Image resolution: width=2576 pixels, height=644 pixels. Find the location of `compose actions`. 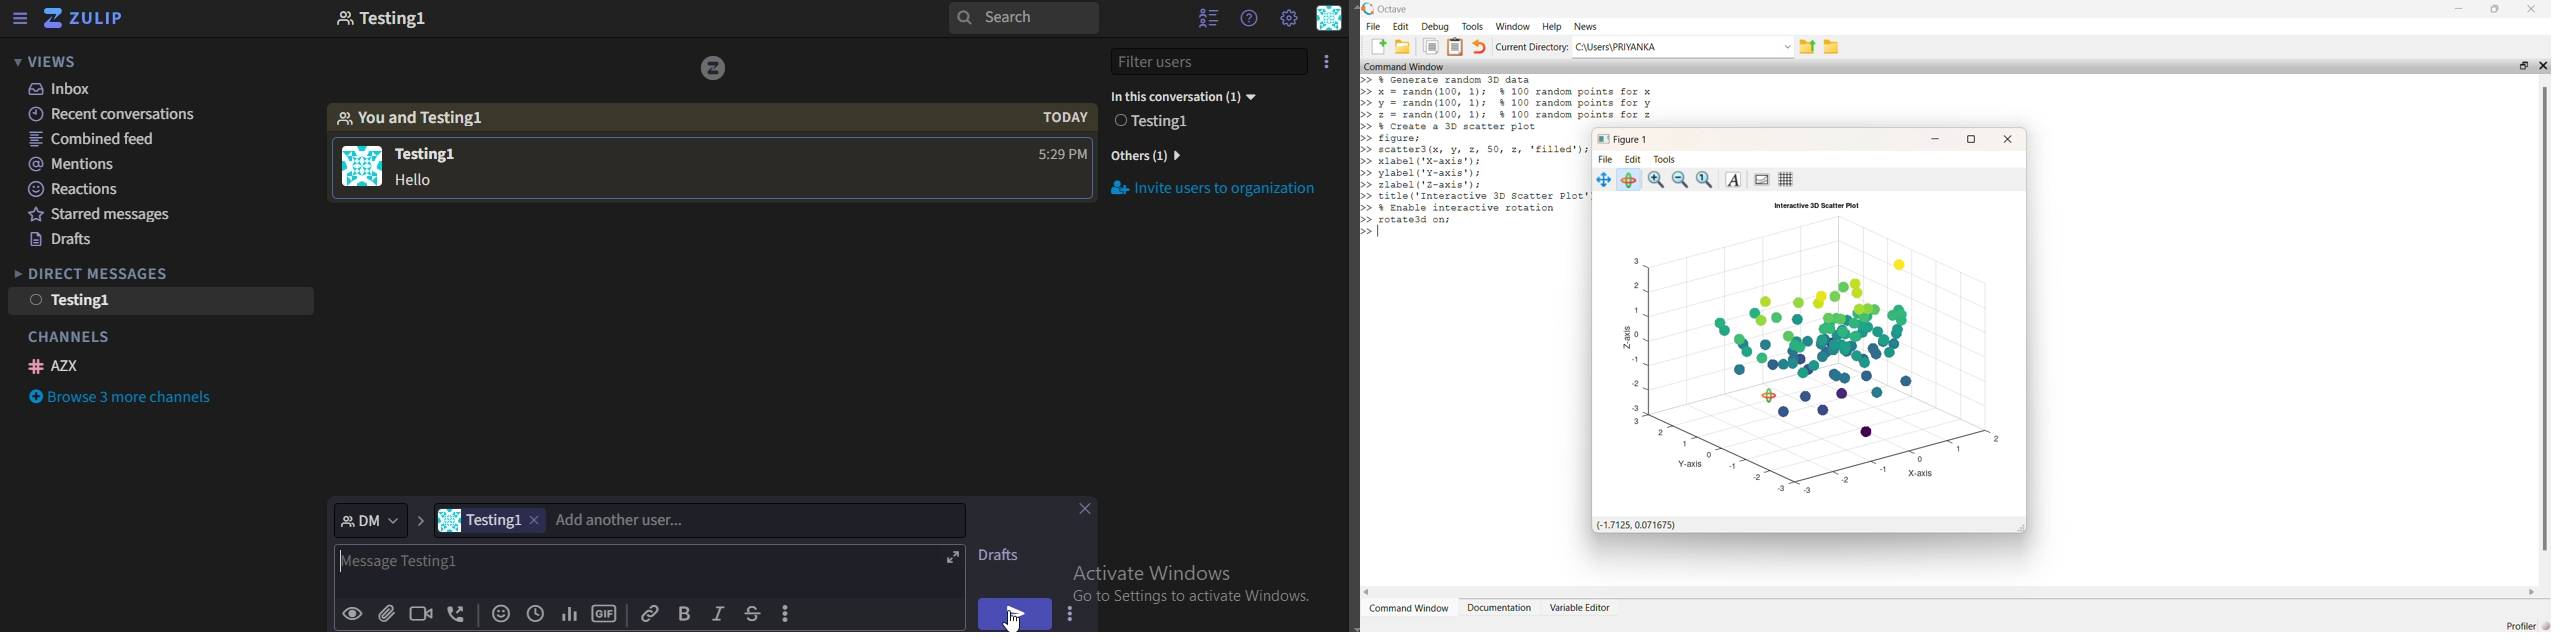

compose actions is located at coordinates (788, 614).